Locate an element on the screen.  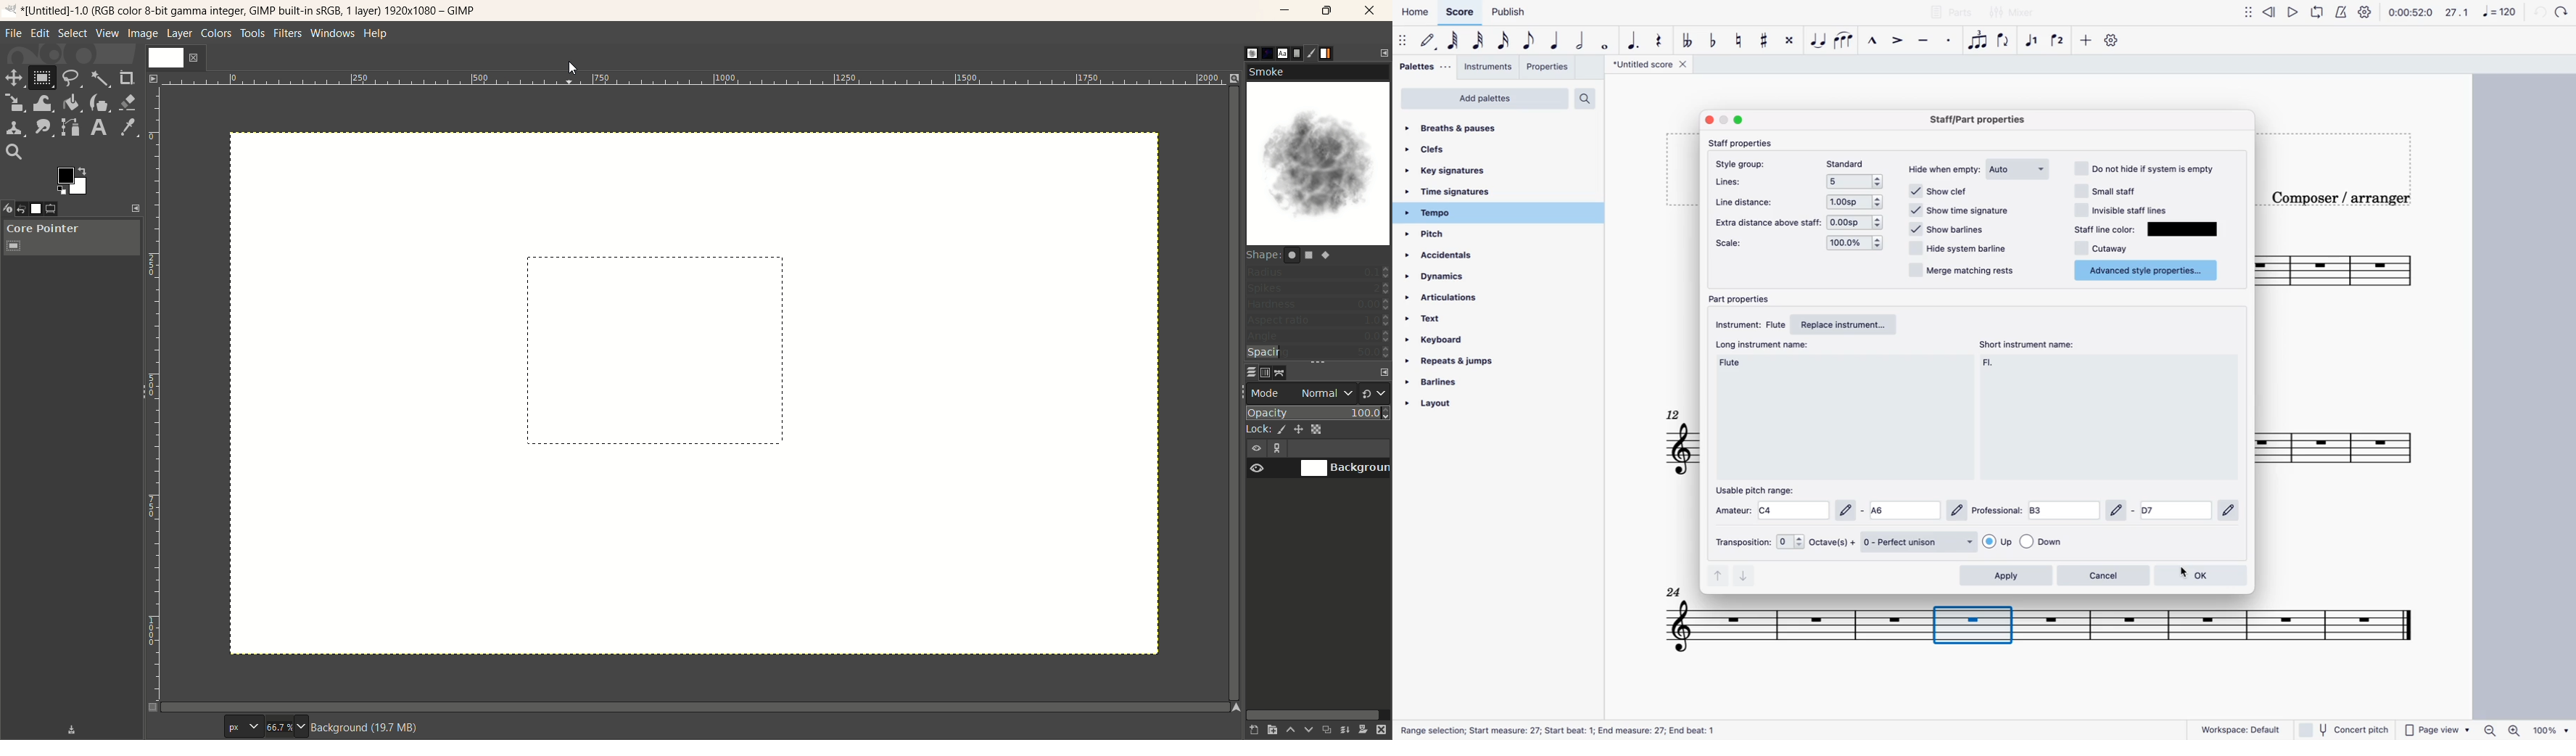
page view is located at coordinates (2437, 729).